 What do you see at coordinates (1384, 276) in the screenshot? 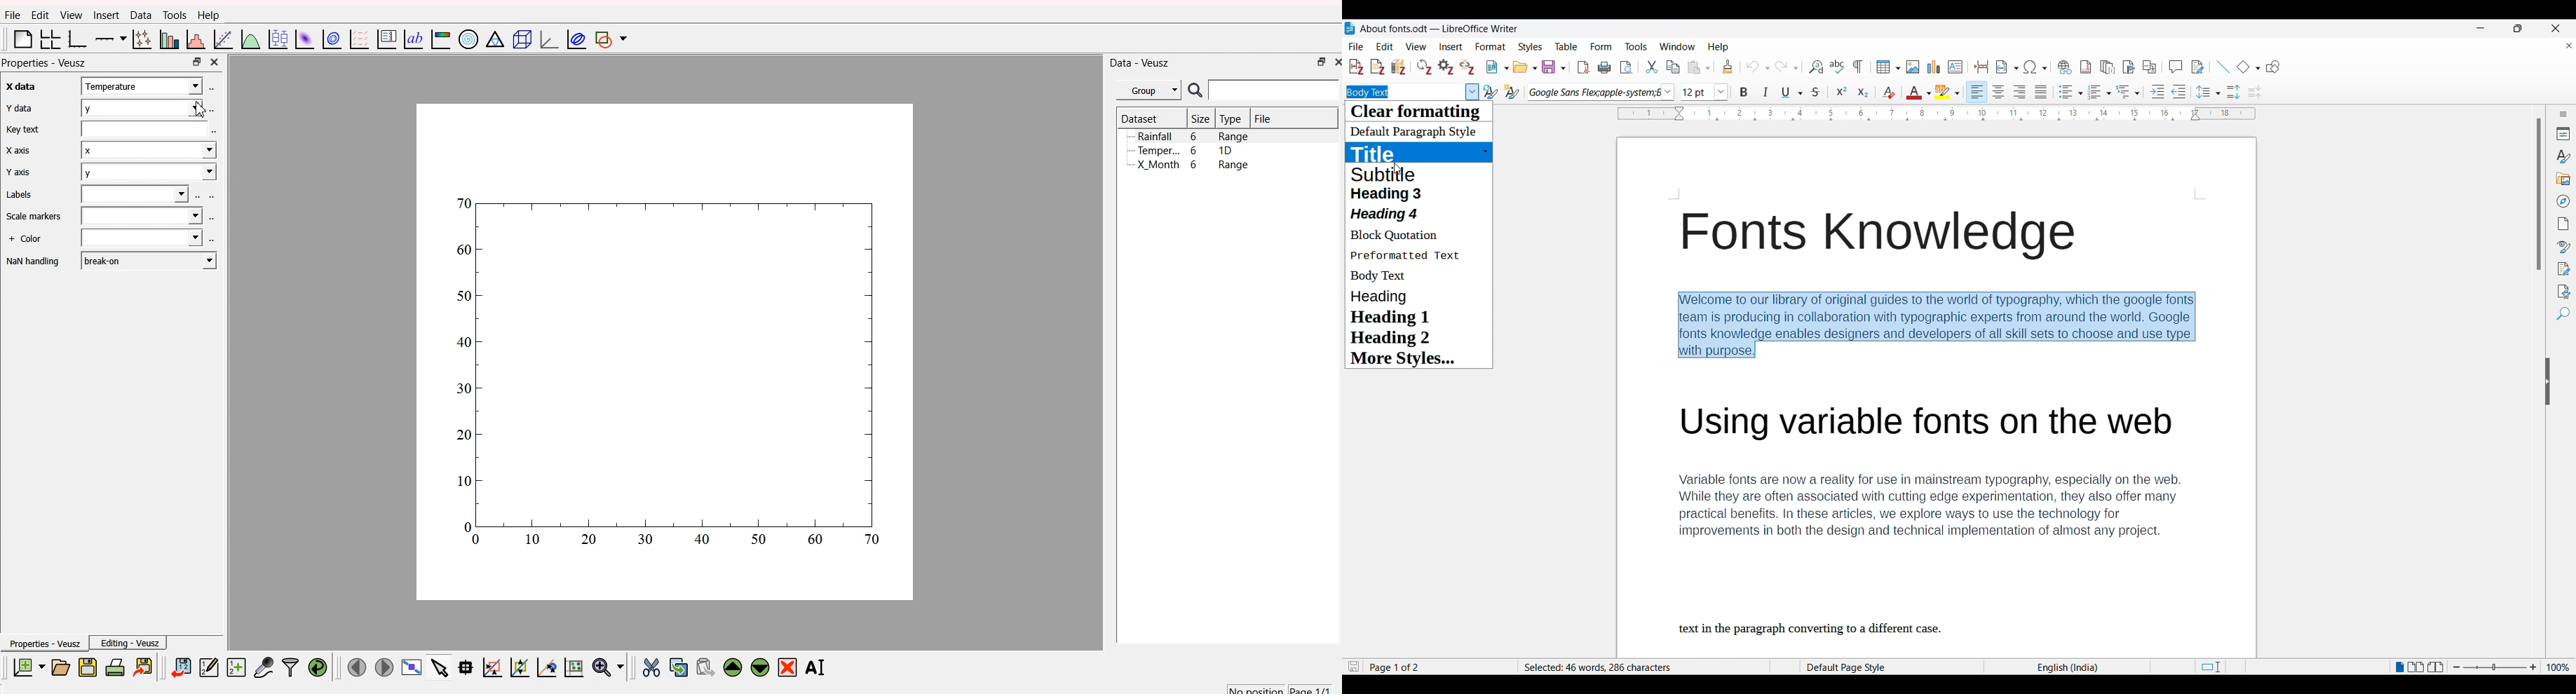
I see `body text` at bounding box center [1384, 276].